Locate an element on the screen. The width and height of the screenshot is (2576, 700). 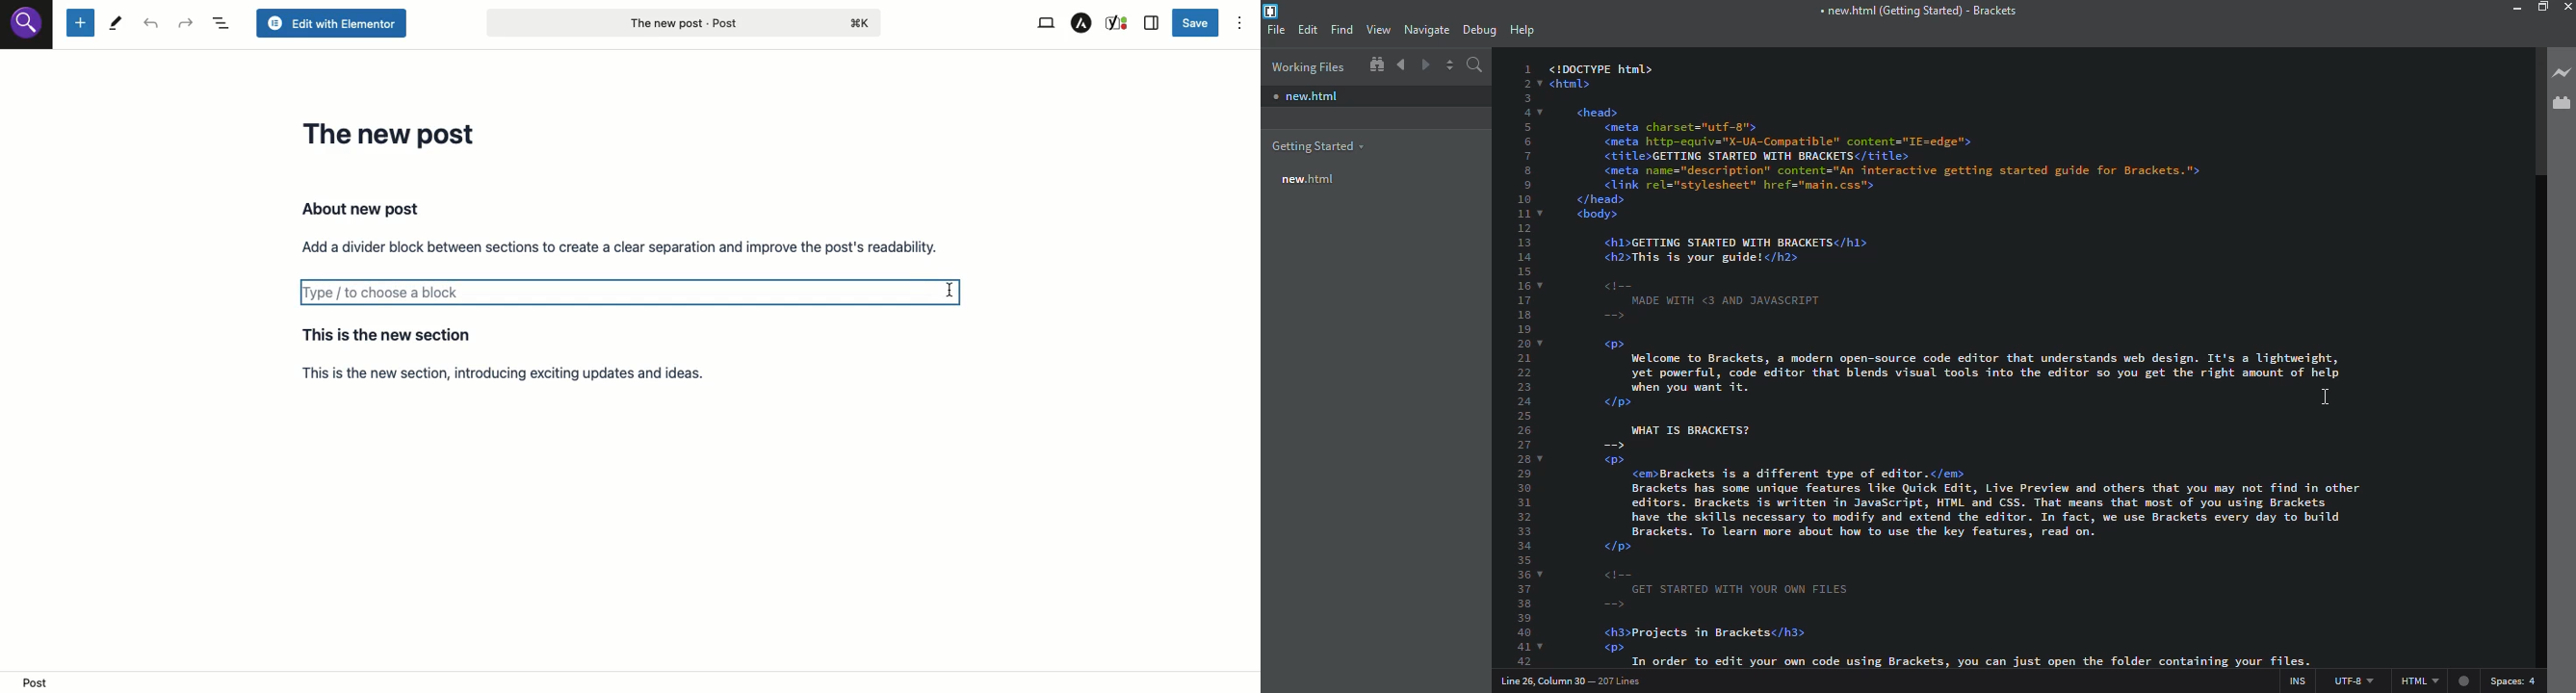
Headline is located at coordinates (393, 133).